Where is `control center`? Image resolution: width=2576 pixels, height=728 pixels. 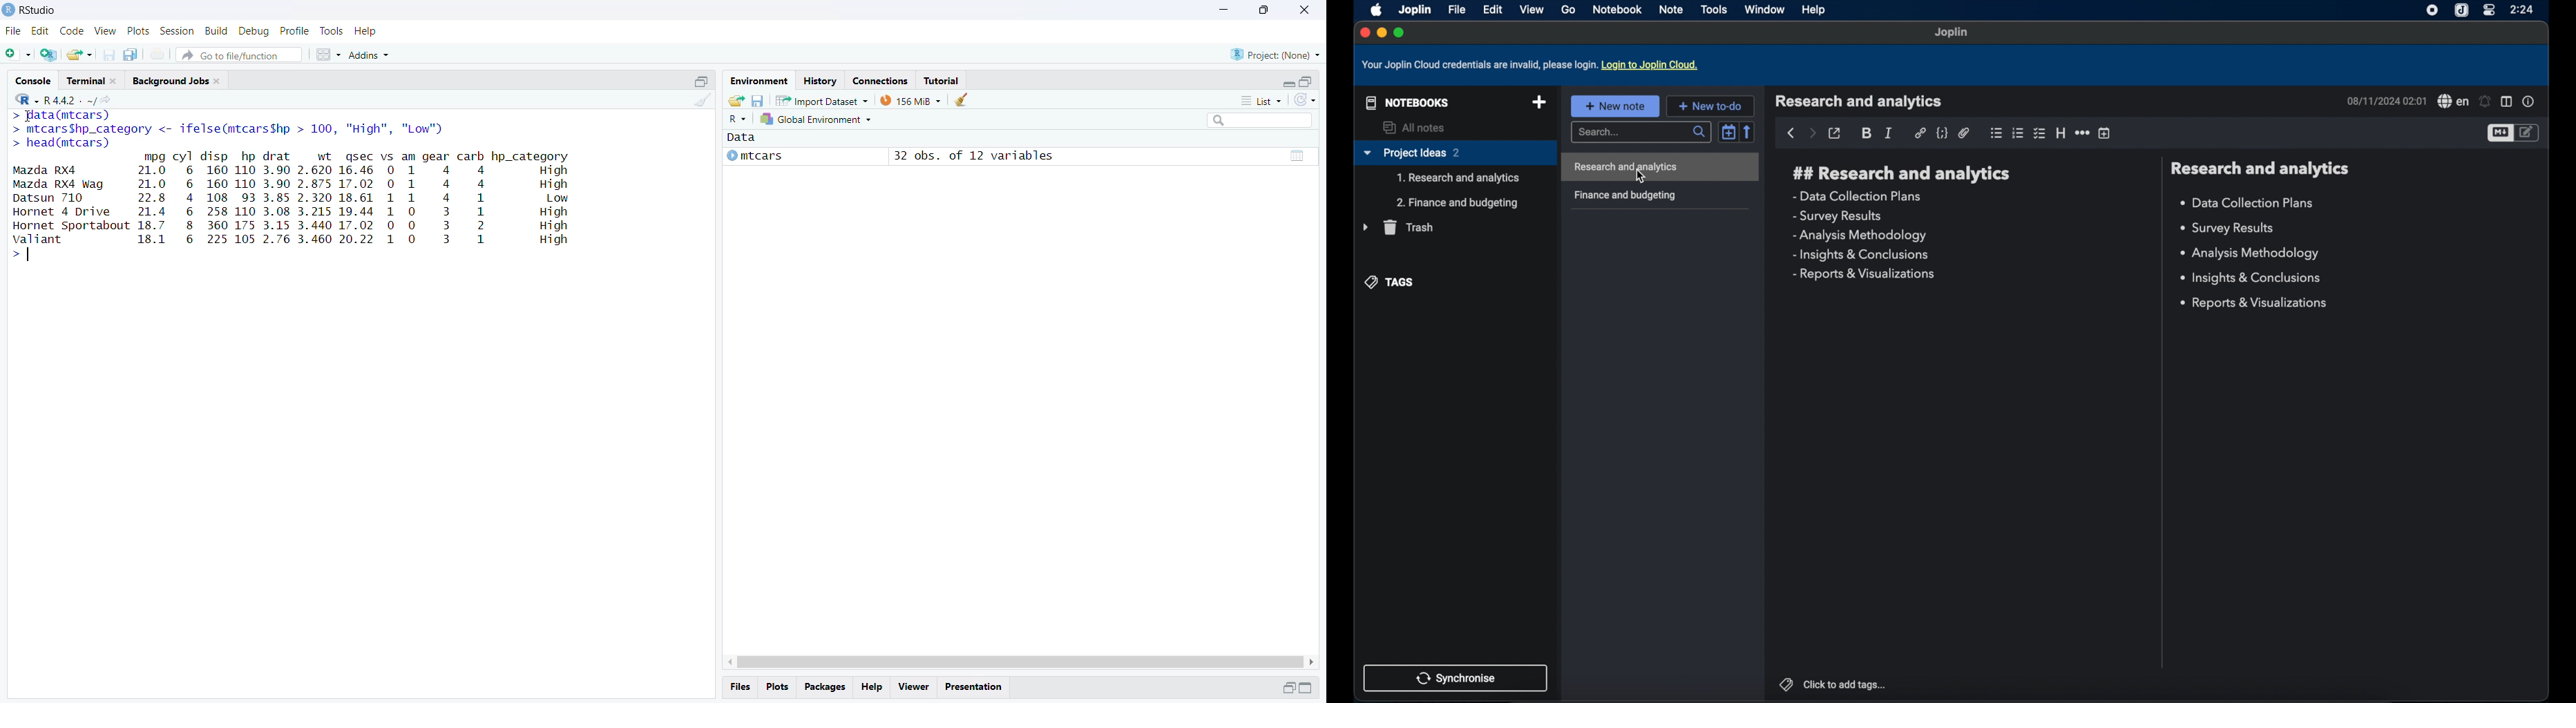
control center is located at coordinates (2489, 10).